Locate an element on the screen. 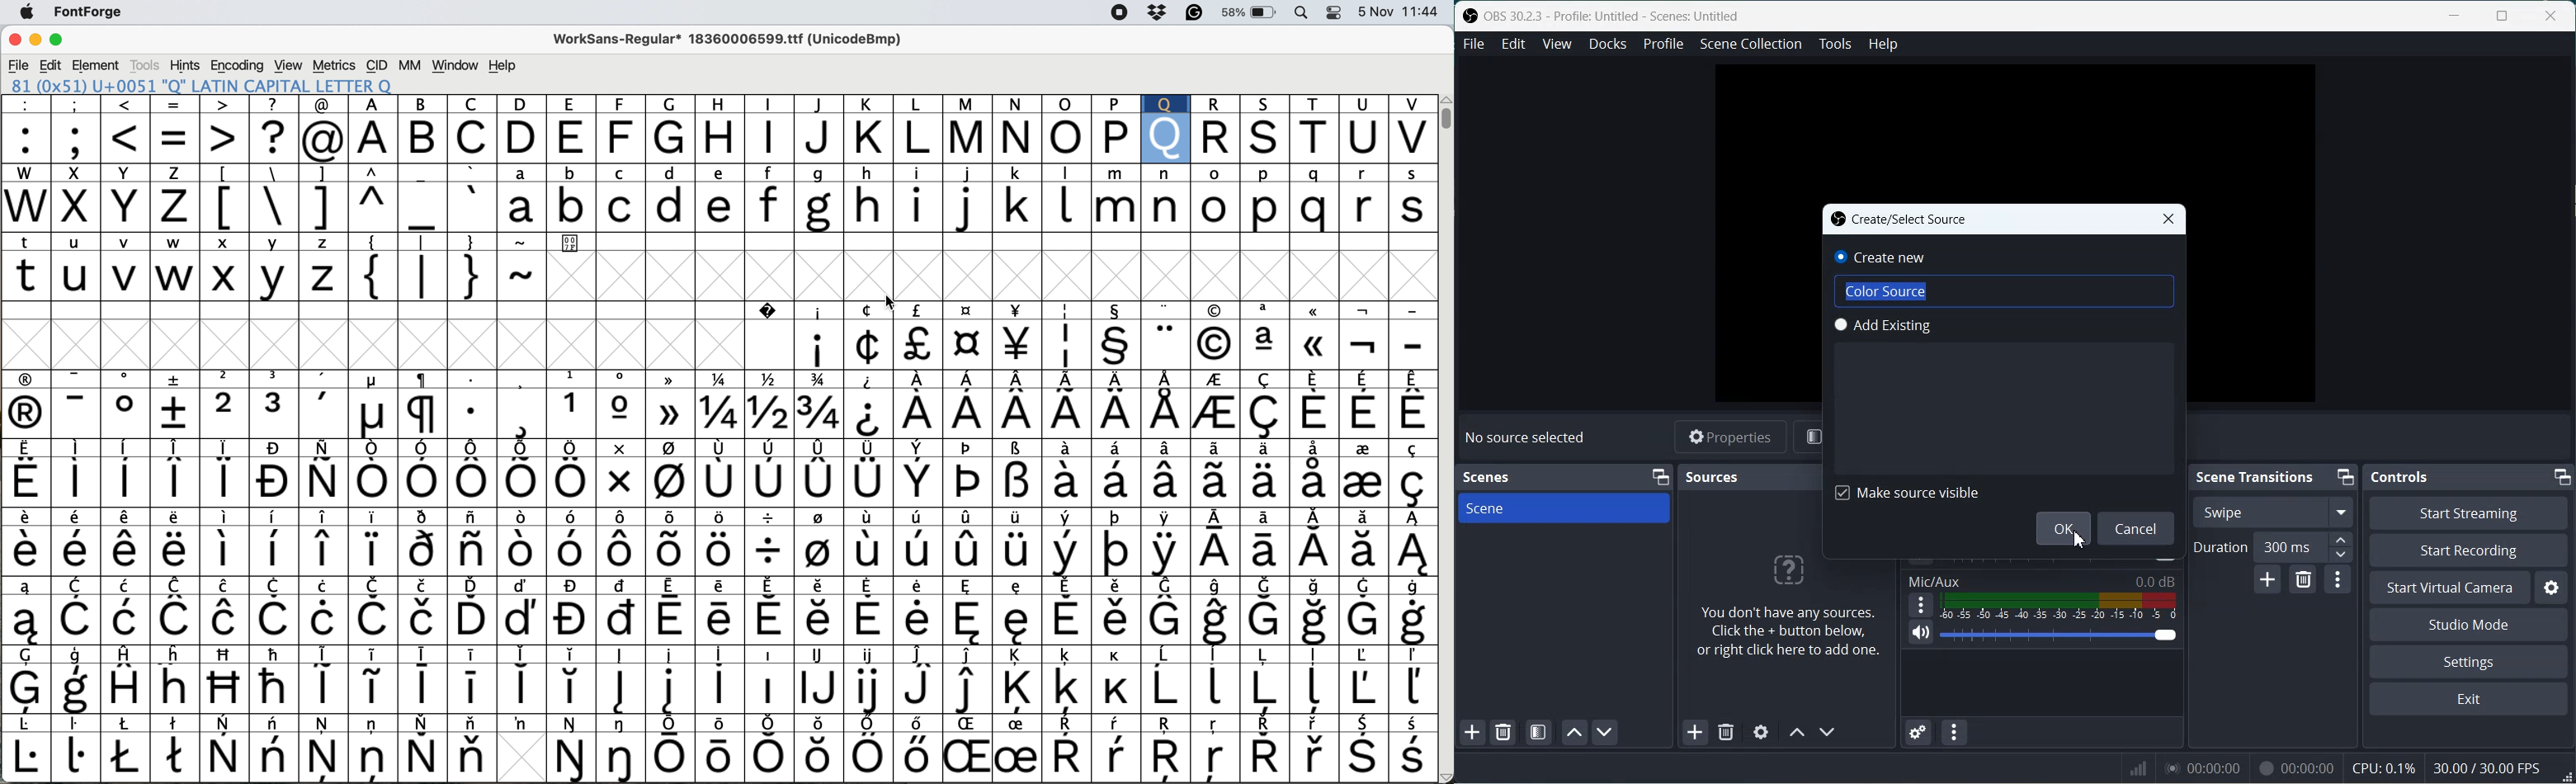 This screenshot has width=2576, height=784. Controls is located at coordinates (2401, 477).